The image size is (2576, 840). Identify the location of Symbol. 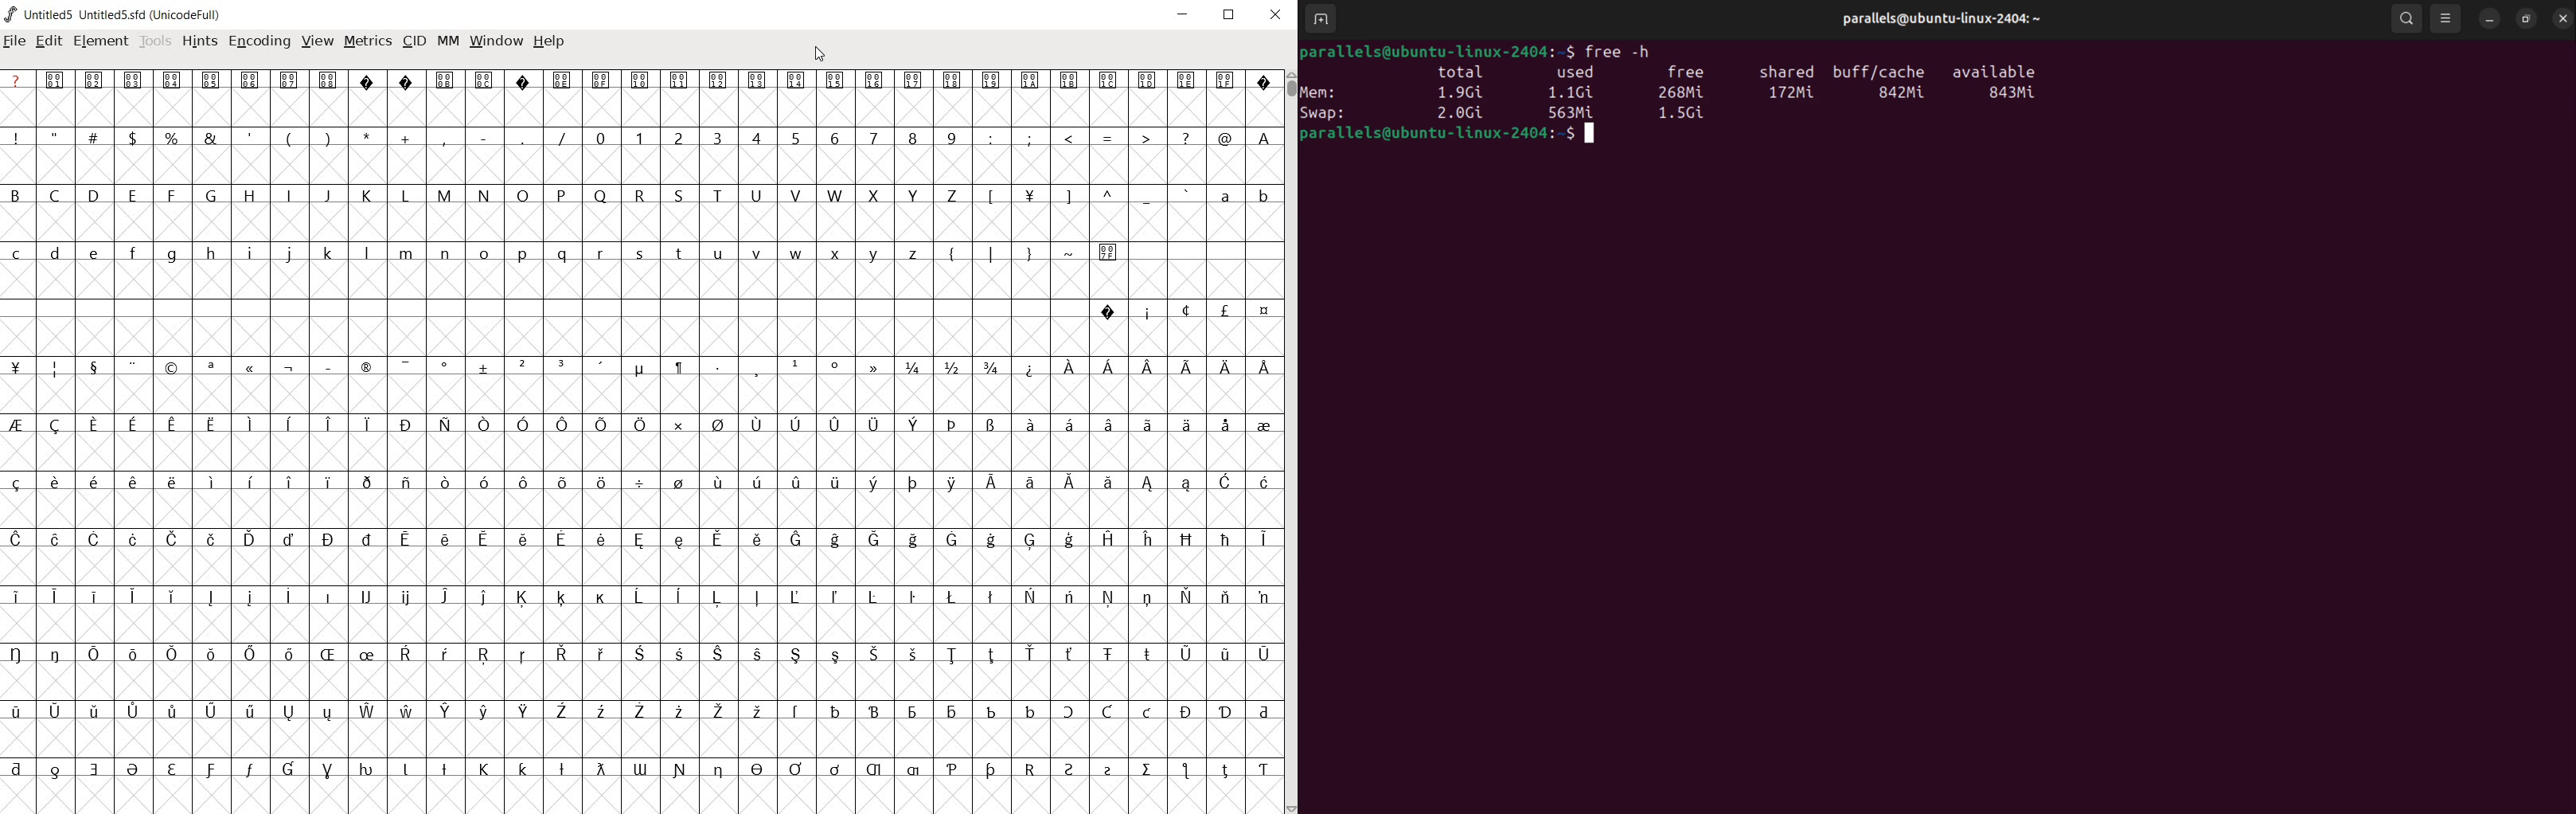
(1224, 654).